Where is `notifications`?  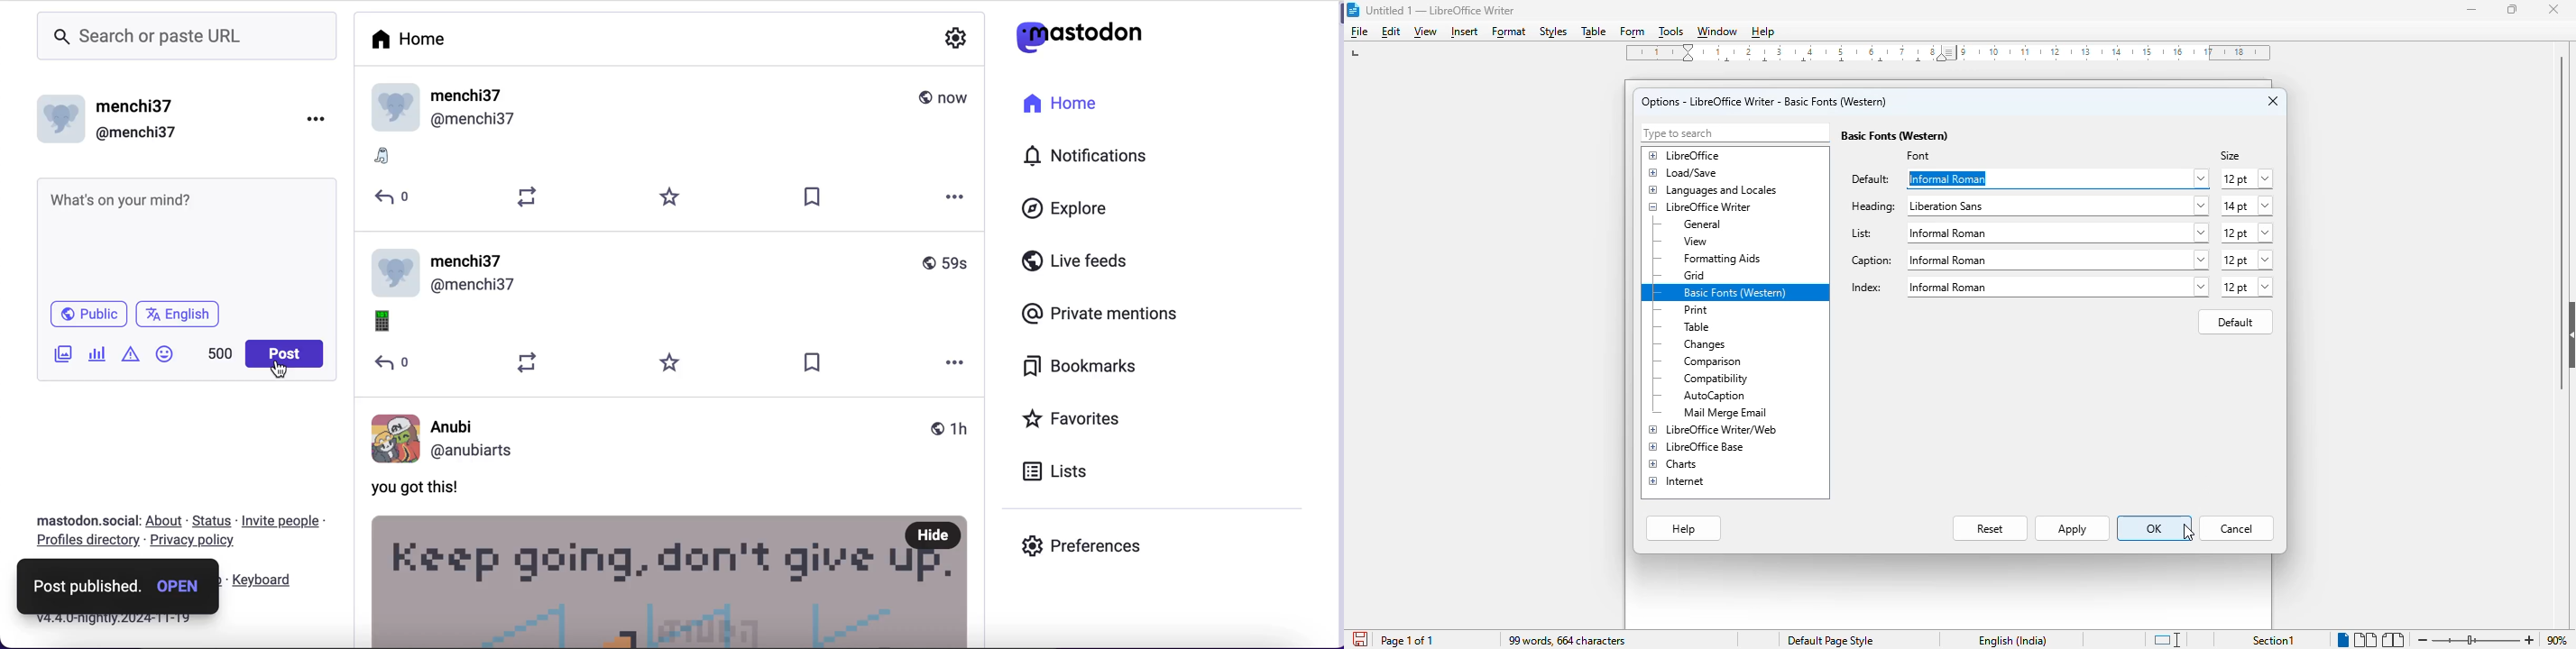
notifications is located at coordinates (1096, 155).